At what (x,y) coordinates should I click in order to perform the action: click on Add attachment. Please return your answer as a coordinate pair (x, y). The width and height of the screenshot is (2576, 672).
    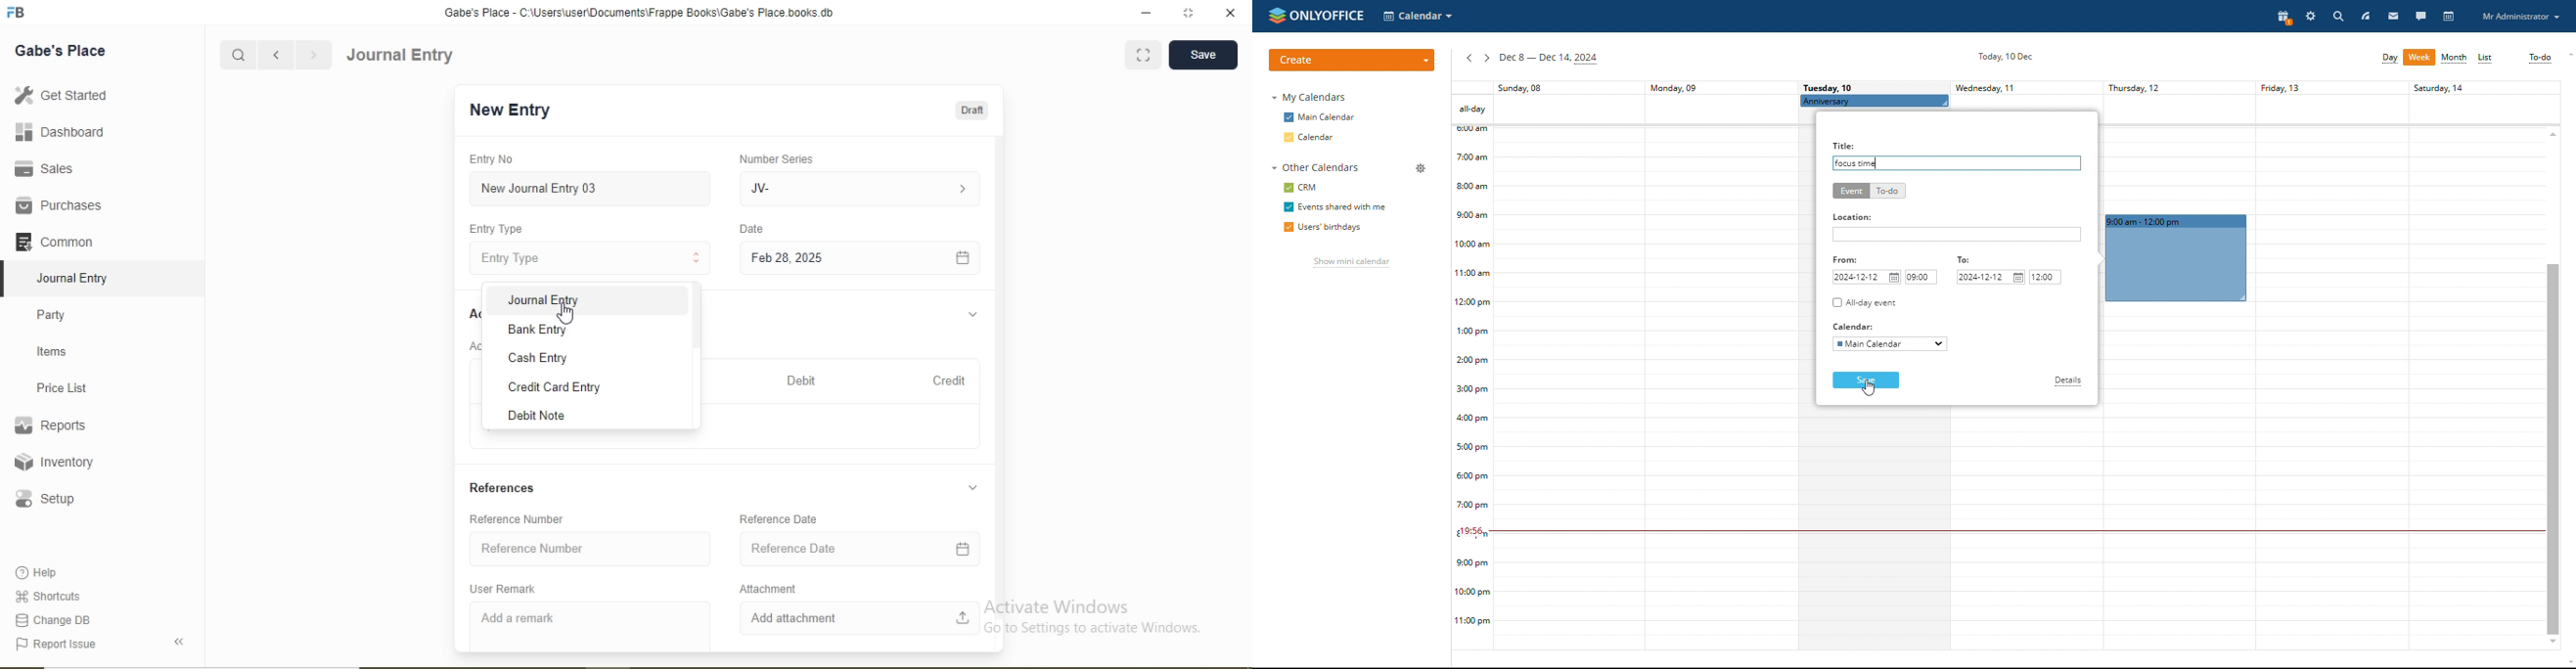
    Looking at the image, I should click on (793, 618).